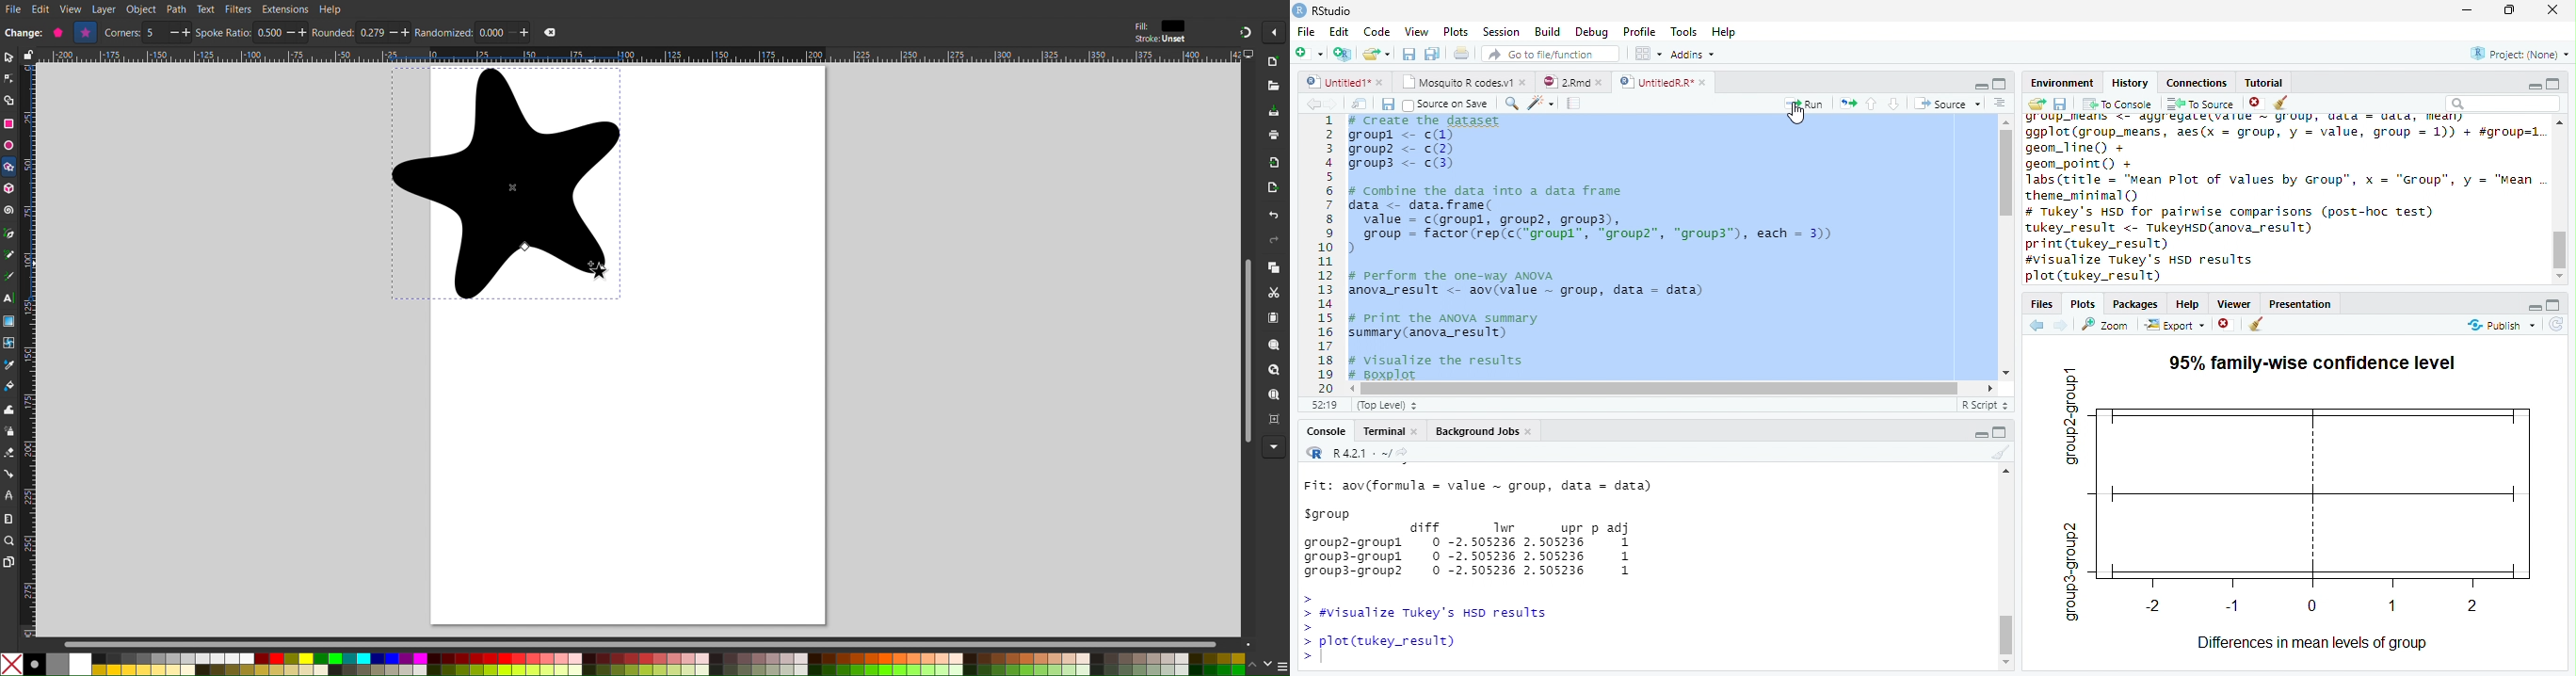 The height and width of the screenshot is (700, 2576). Describe the element at coordinates (2131, 82) in the screenshot. I see `History` at that location.